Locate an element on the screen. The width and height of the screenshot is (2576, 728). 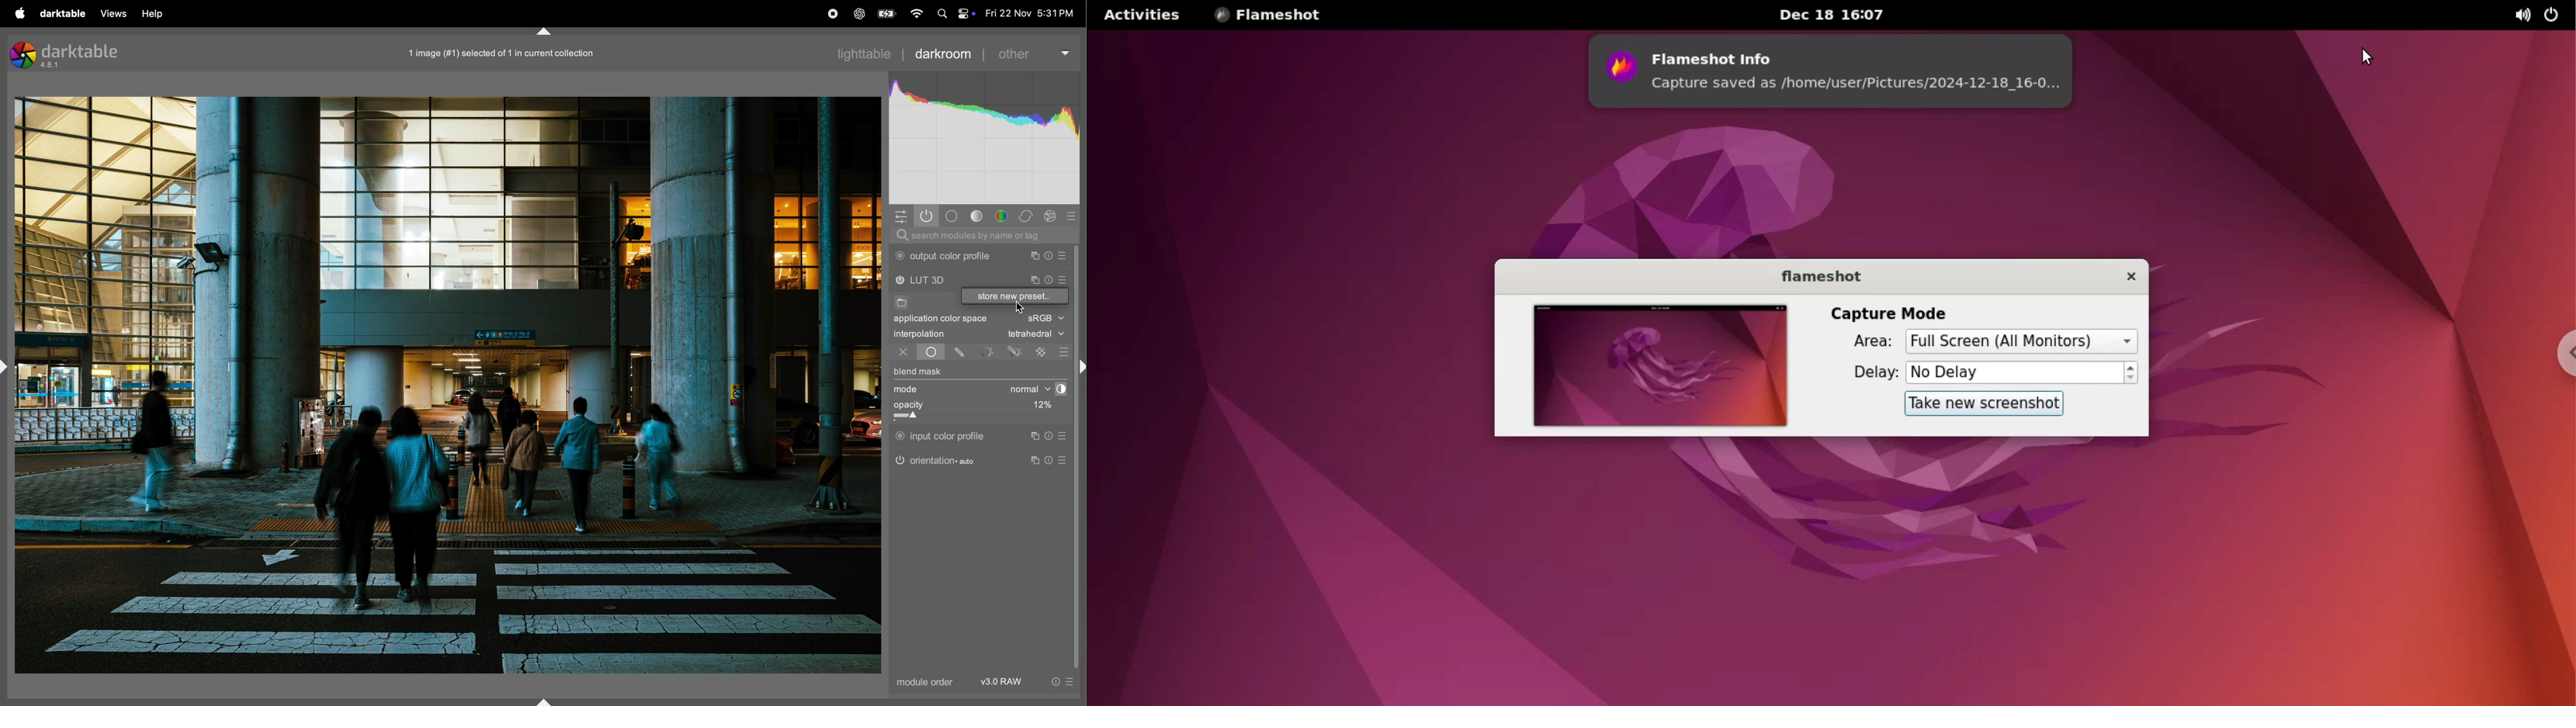
histogram is located at coordinates (985, 139).